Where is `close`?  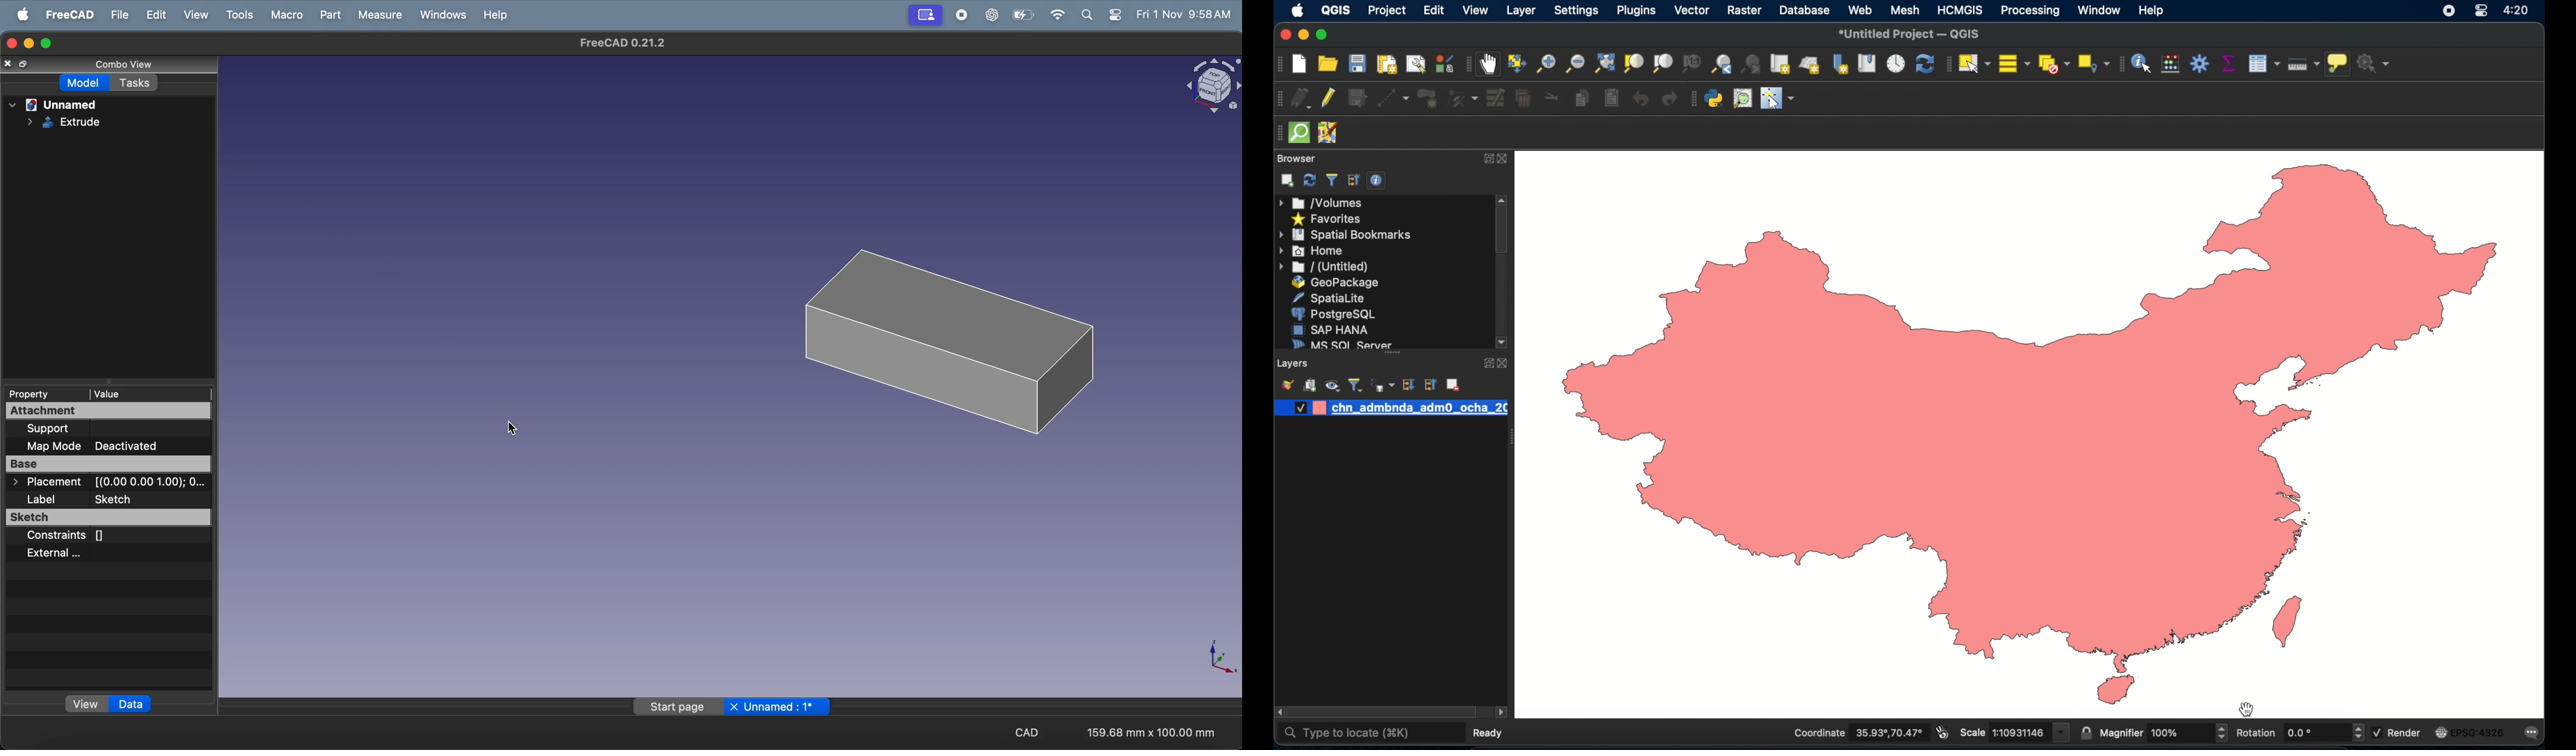 close is located at coordinates (1284, 37).